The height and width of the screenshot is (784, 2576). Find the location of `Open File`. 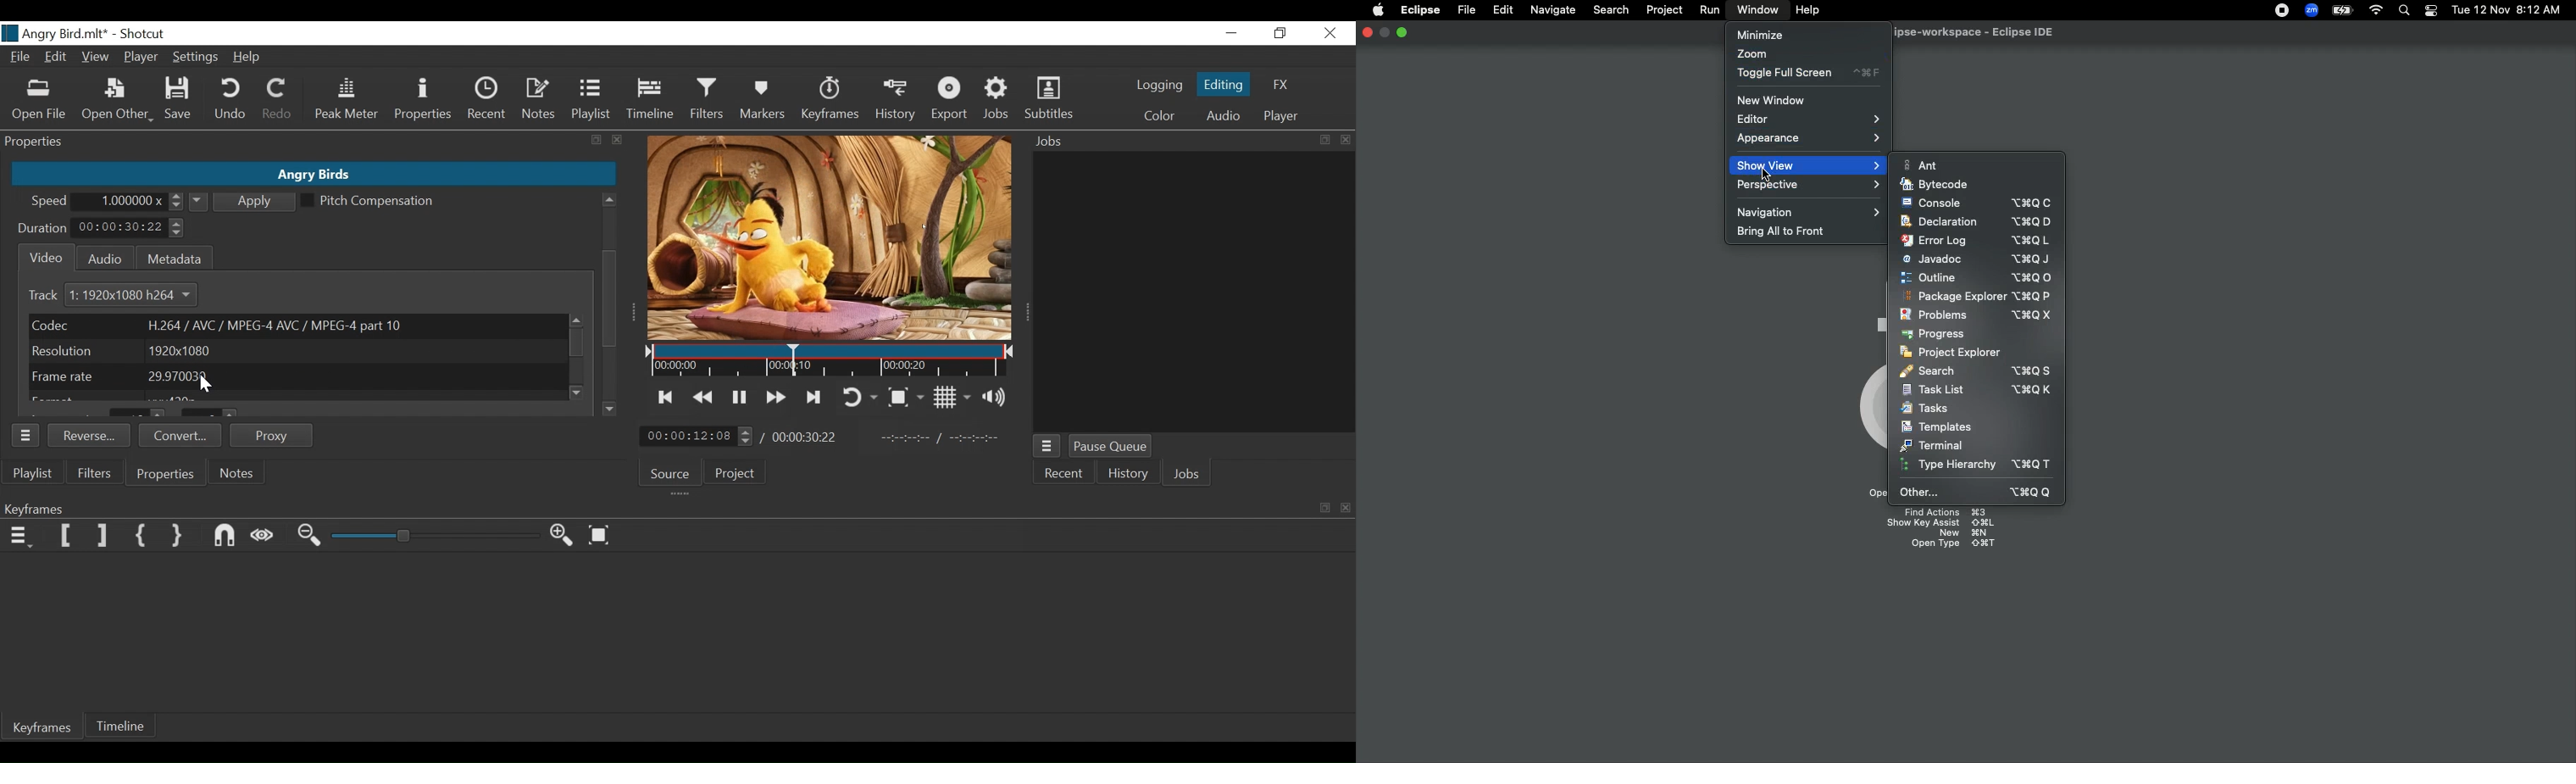

Open File is located at coordinates (37, 101).